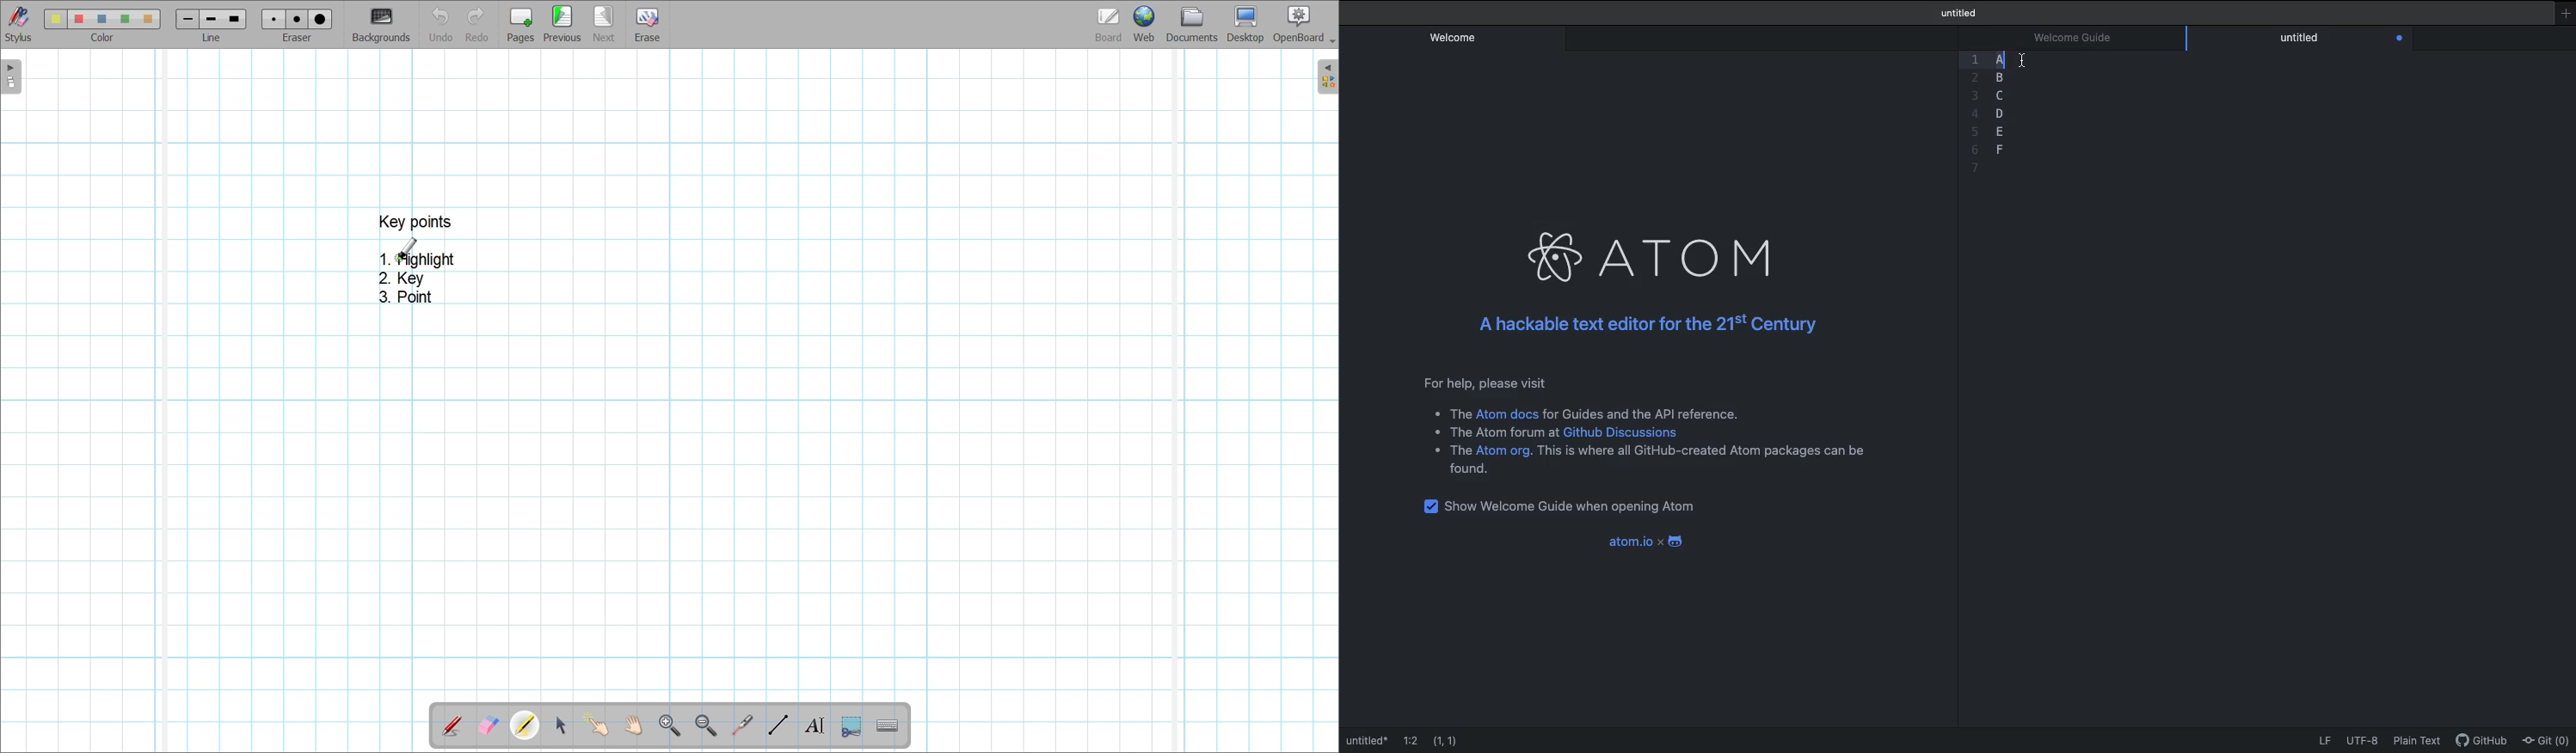 This screenshot has width=2576, height=756. I want to click on OpenBoard, so click(1304, 25).